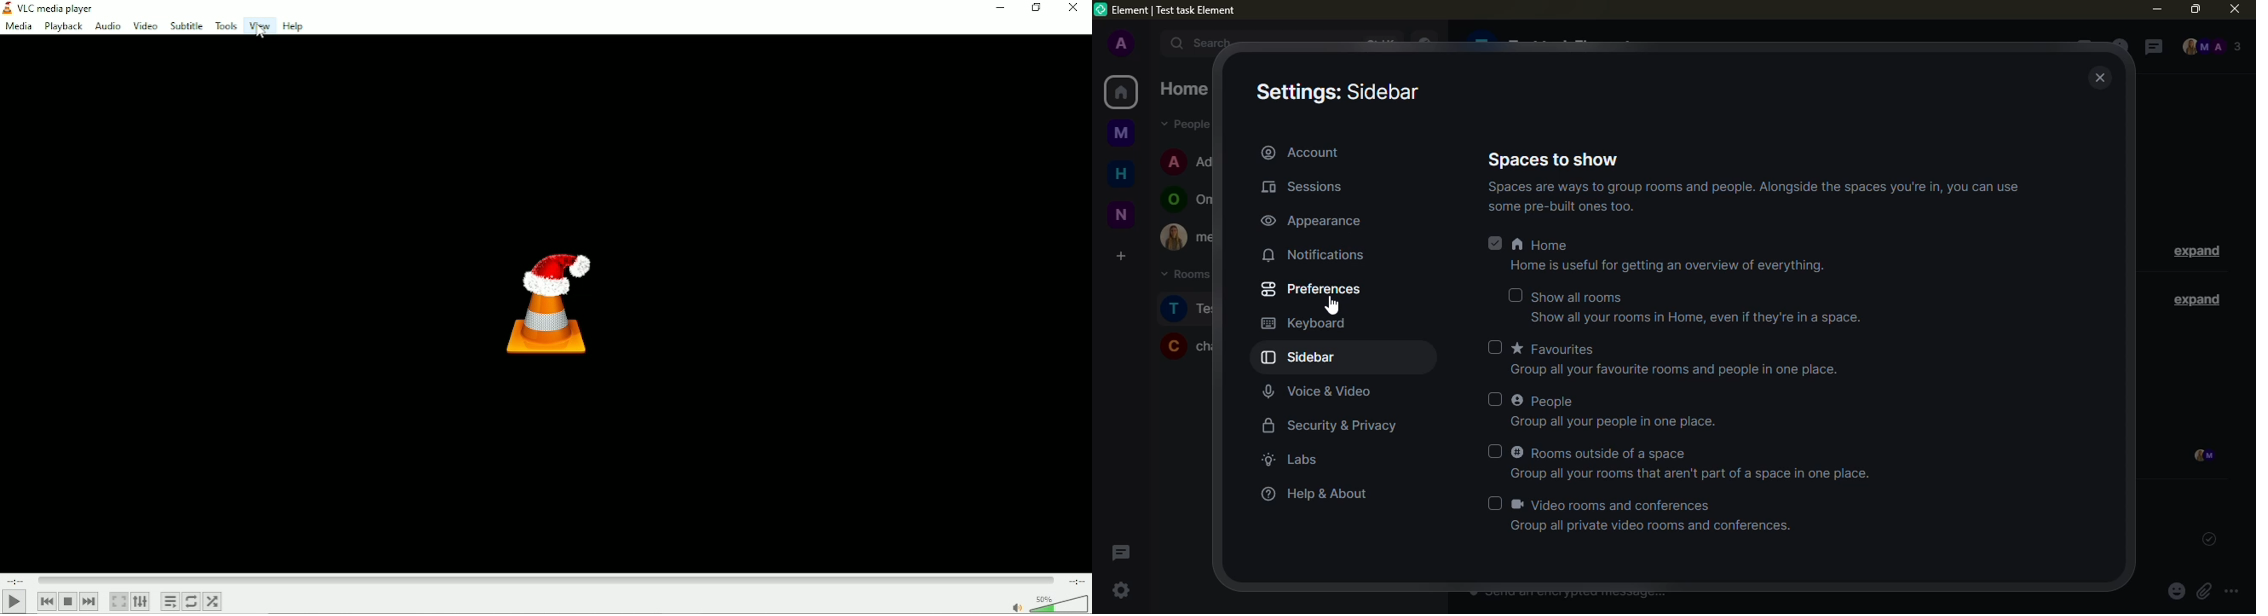 This screenshot has width=2268, height=616. I want to click on cursor, so click(1334, 307).